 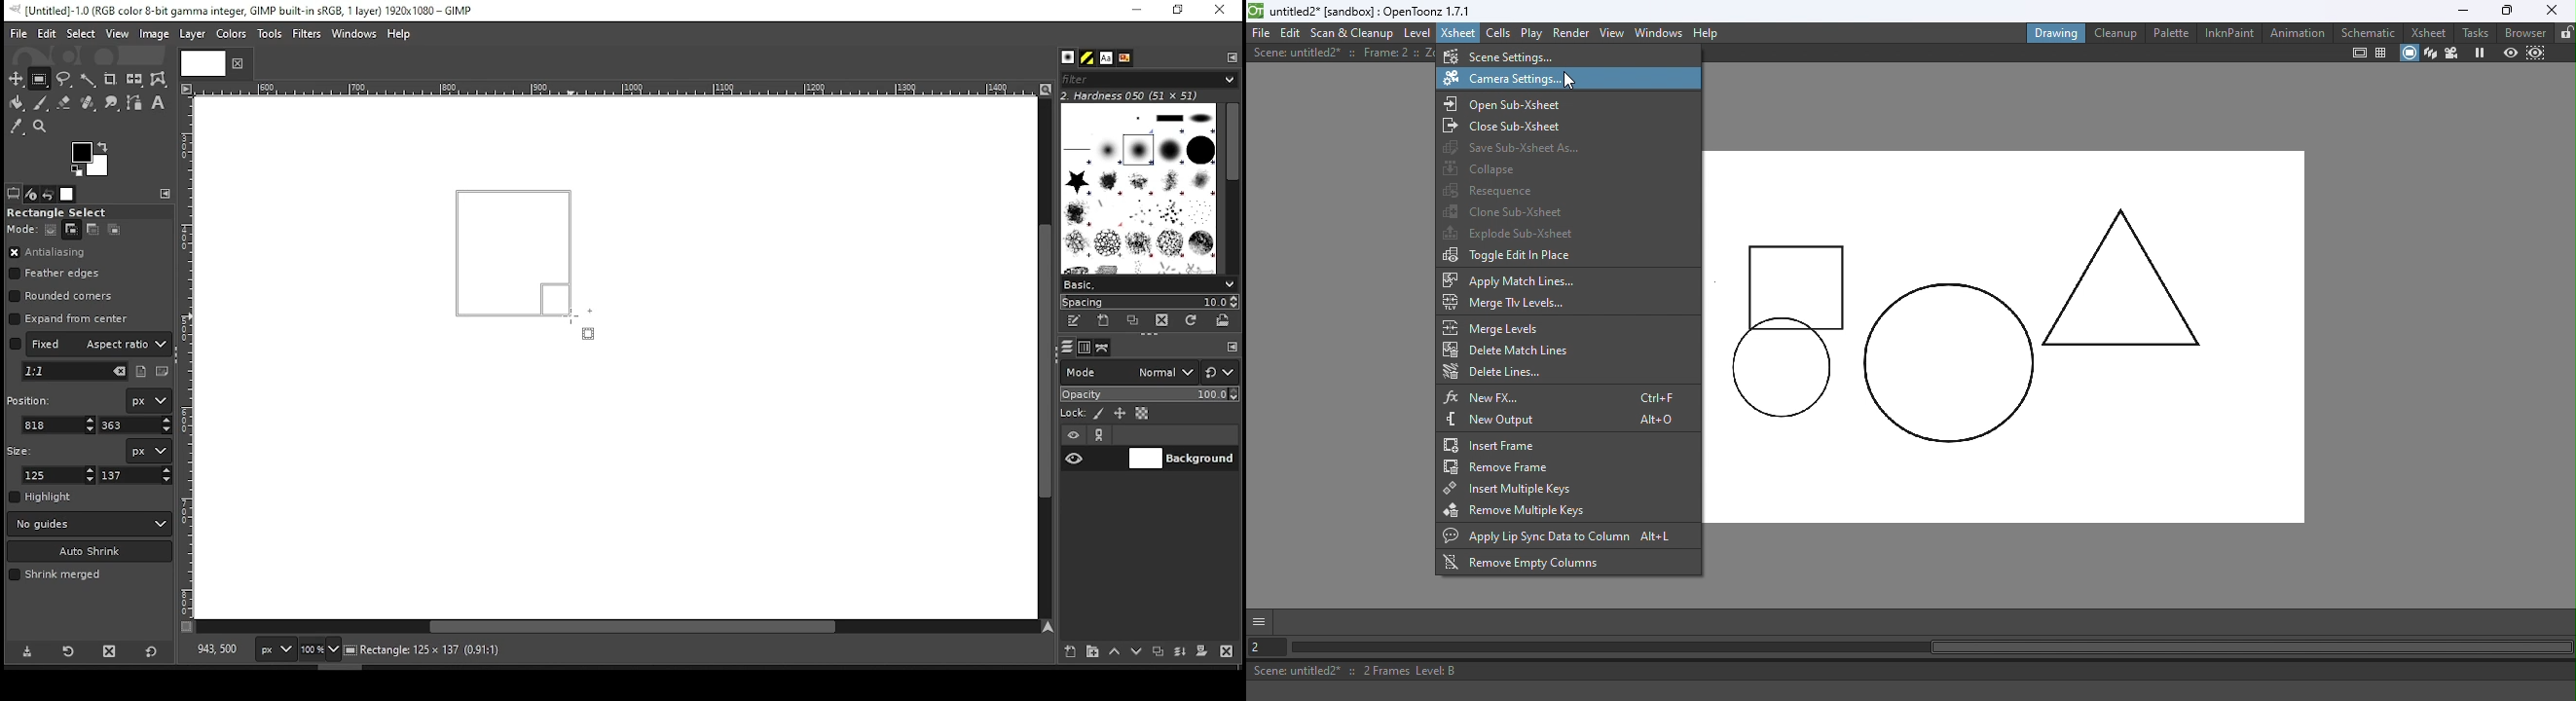 What do you see at coordinates (55, 574) in the screenshot?
I see `shrink merged` at bounding box center [55, 574].